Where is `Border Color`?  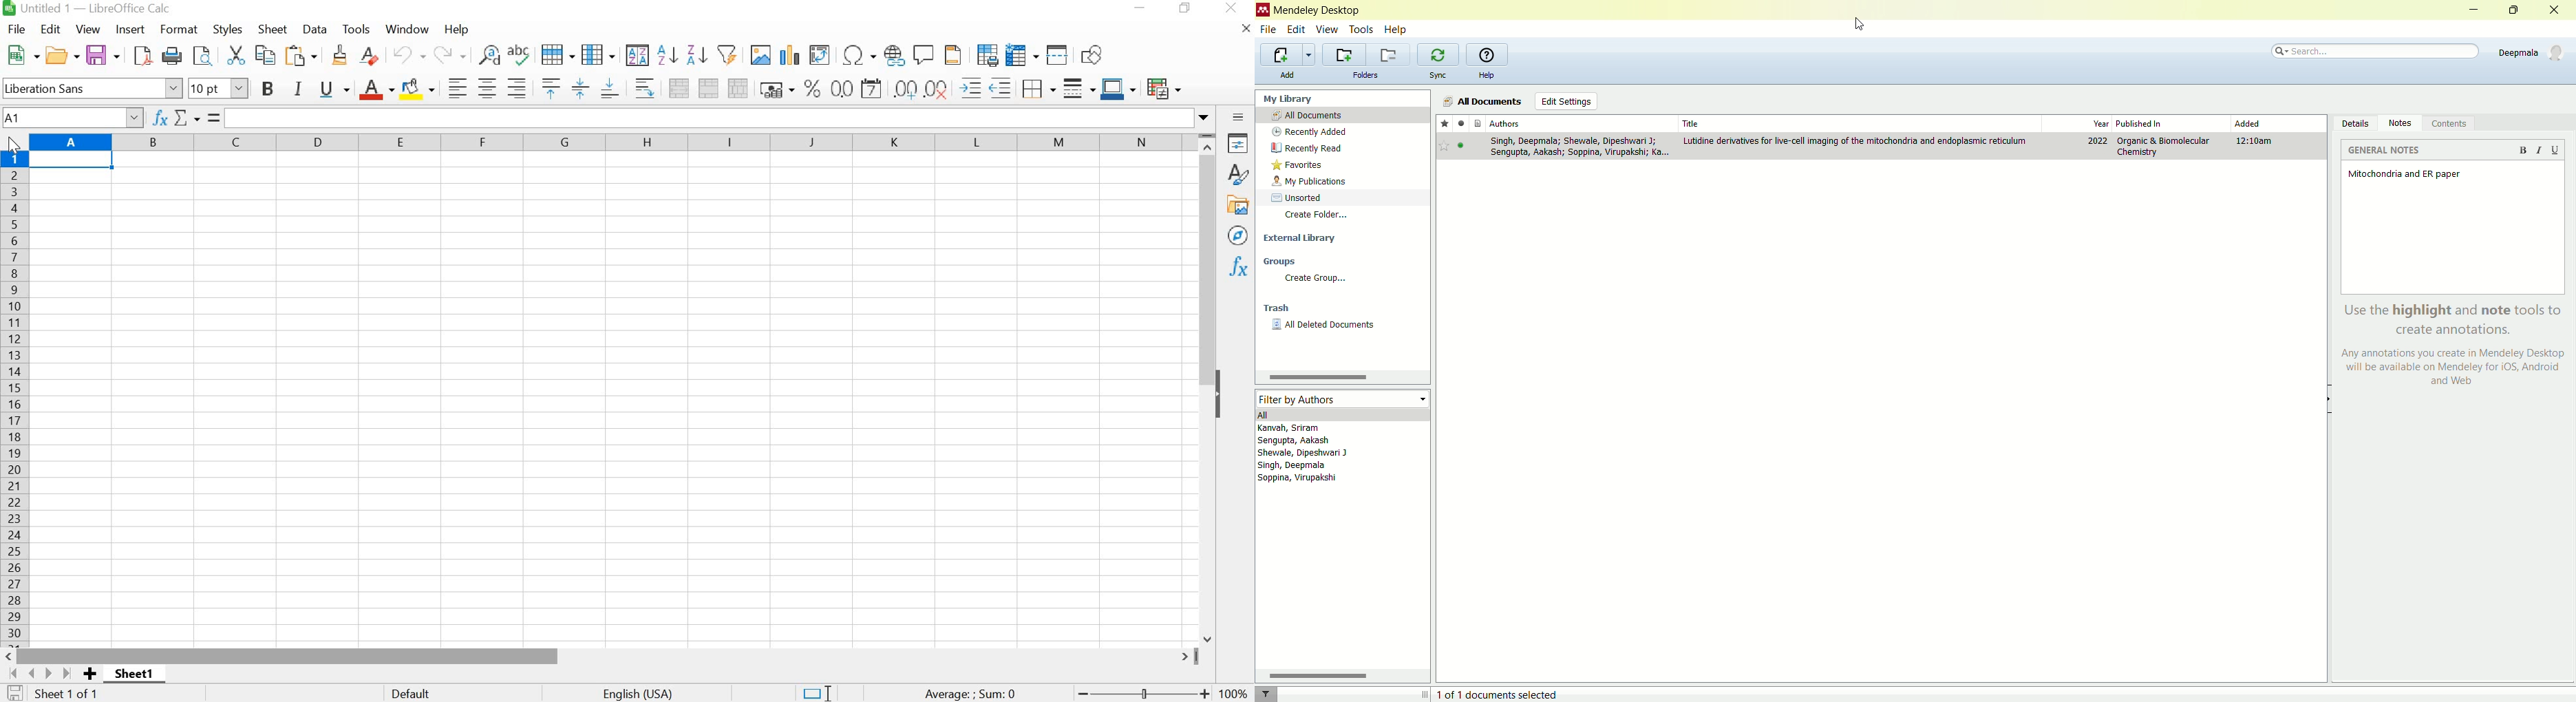
Border Color is located at coordinates (1118, 89).